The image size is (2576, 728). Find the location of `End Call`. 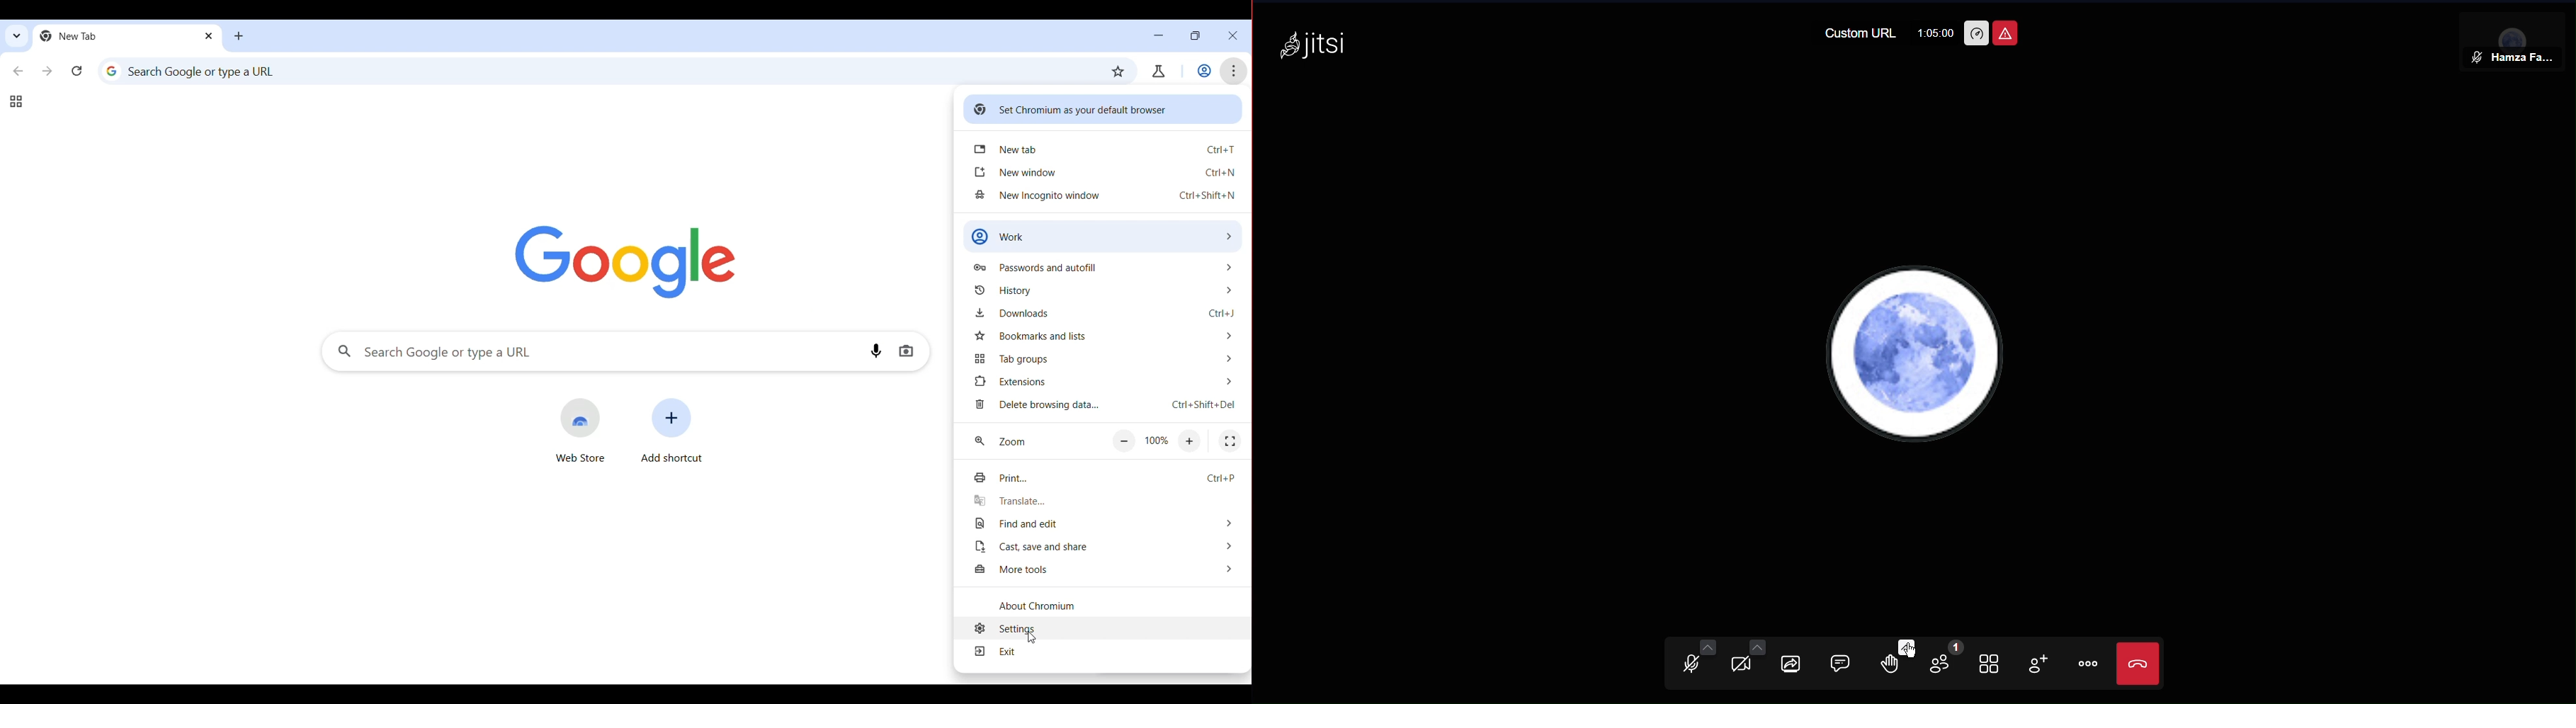

End Call is located at coordinates (2141, 665).